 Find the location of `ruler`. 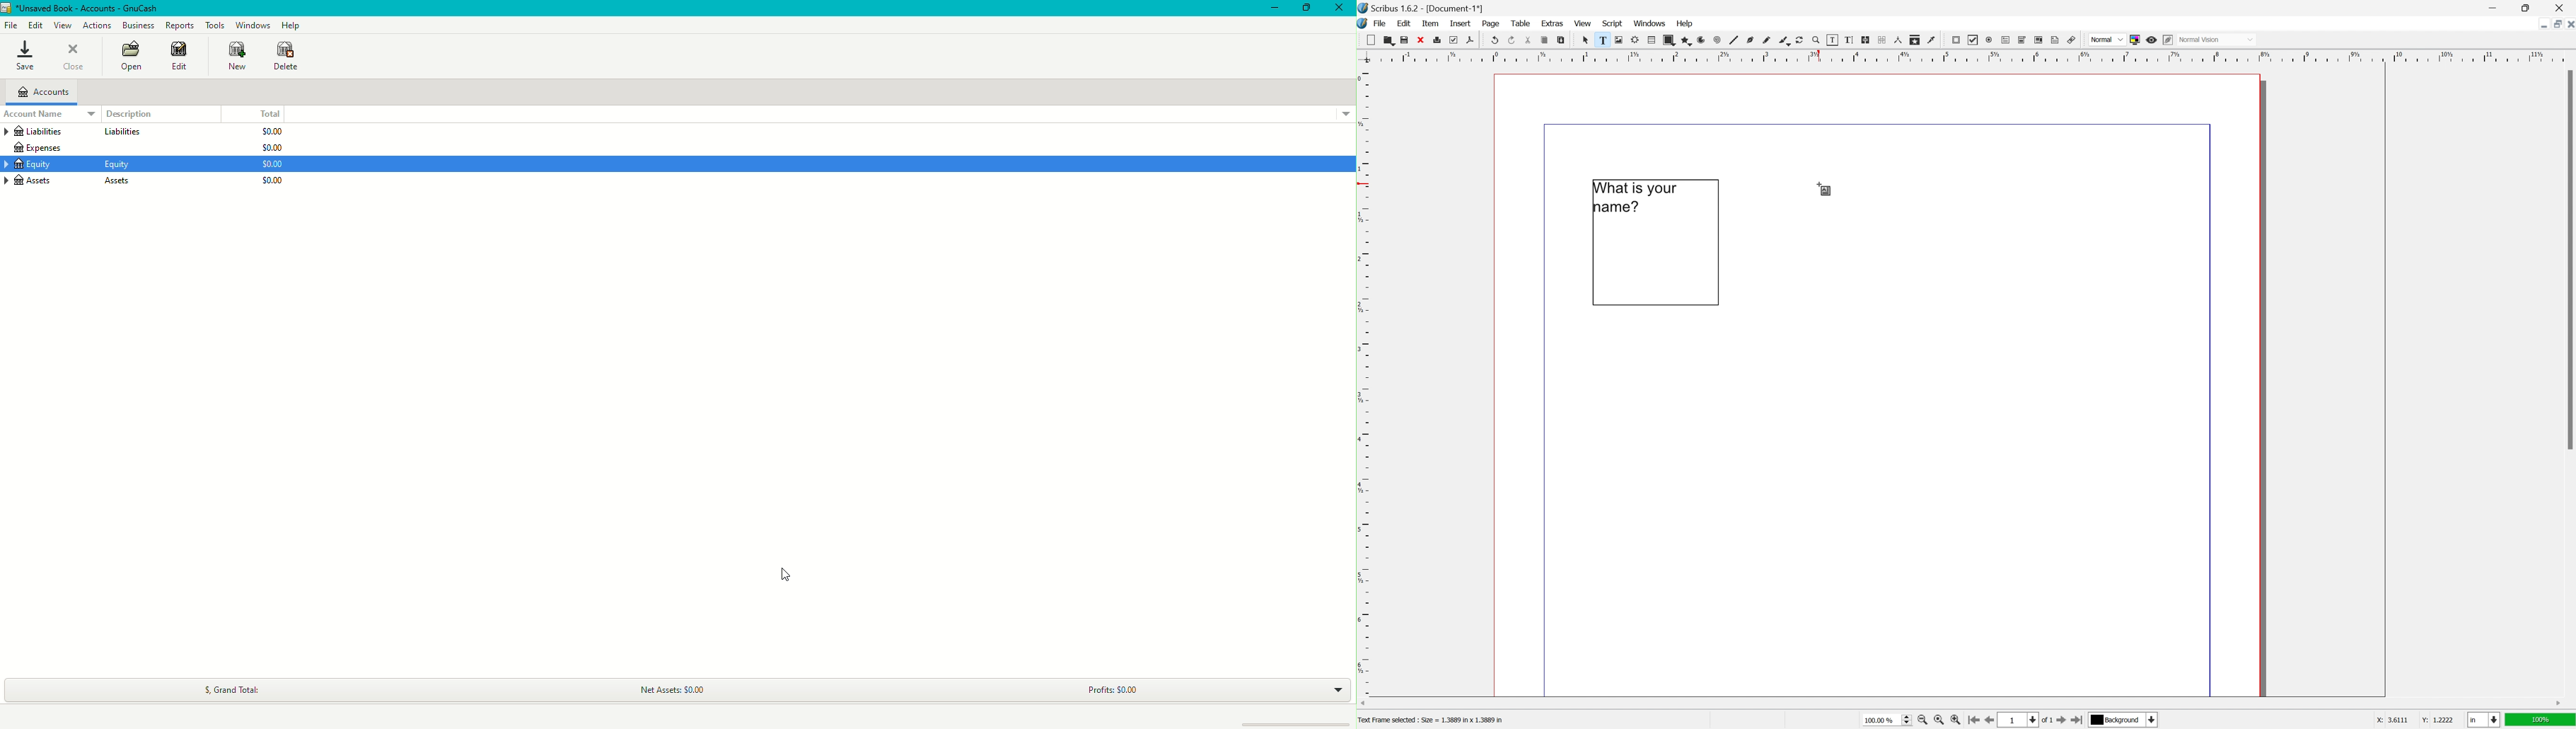

ruler is located at coordinates (1364, 380).